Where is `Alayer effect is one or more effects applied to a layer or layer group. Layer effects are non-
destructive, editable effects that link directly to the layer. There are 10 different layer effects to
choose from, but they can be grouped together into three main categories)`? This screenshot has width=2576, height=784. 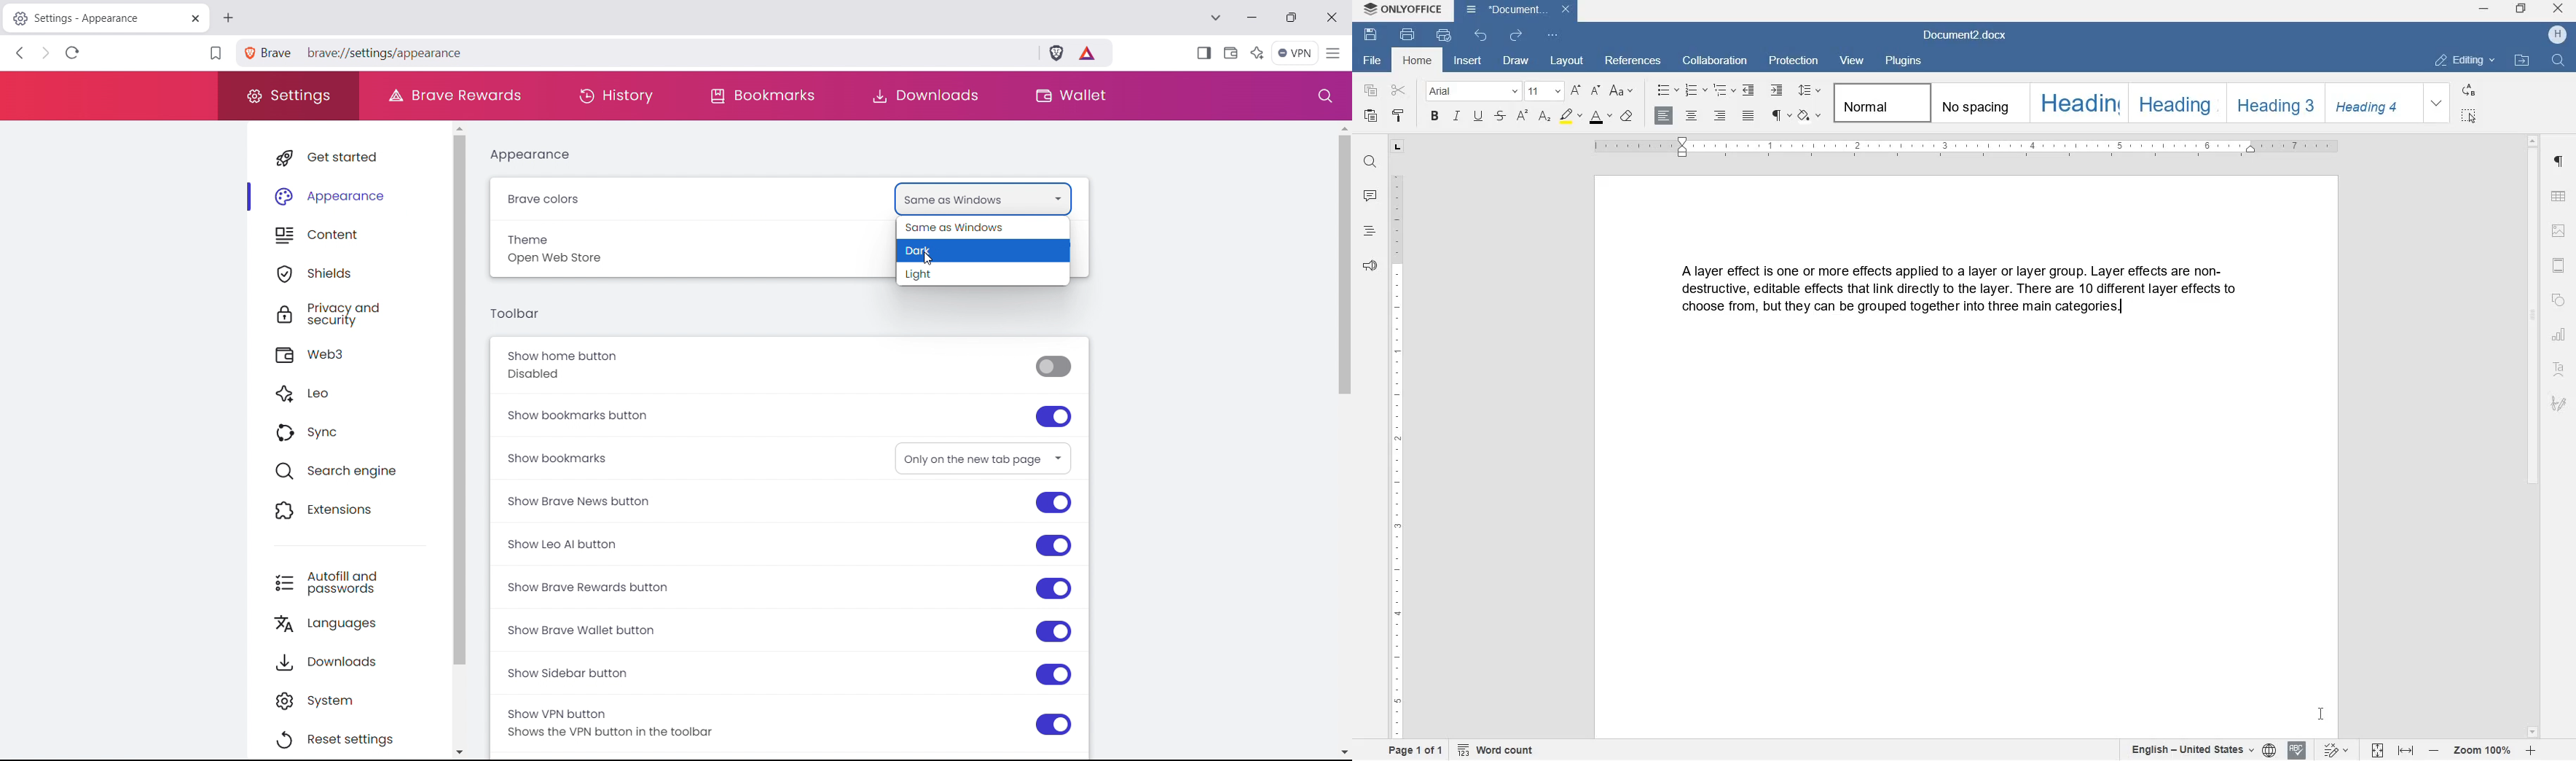 Alayer effect is one or more effects applied to a layer or layer group. Layer effects are non-
destructive, editable effects that link directly to the layer. There are 10 different layer effects to
choose from, but they can be grouped together into three main categories) is located at coordinates (1960, 293).